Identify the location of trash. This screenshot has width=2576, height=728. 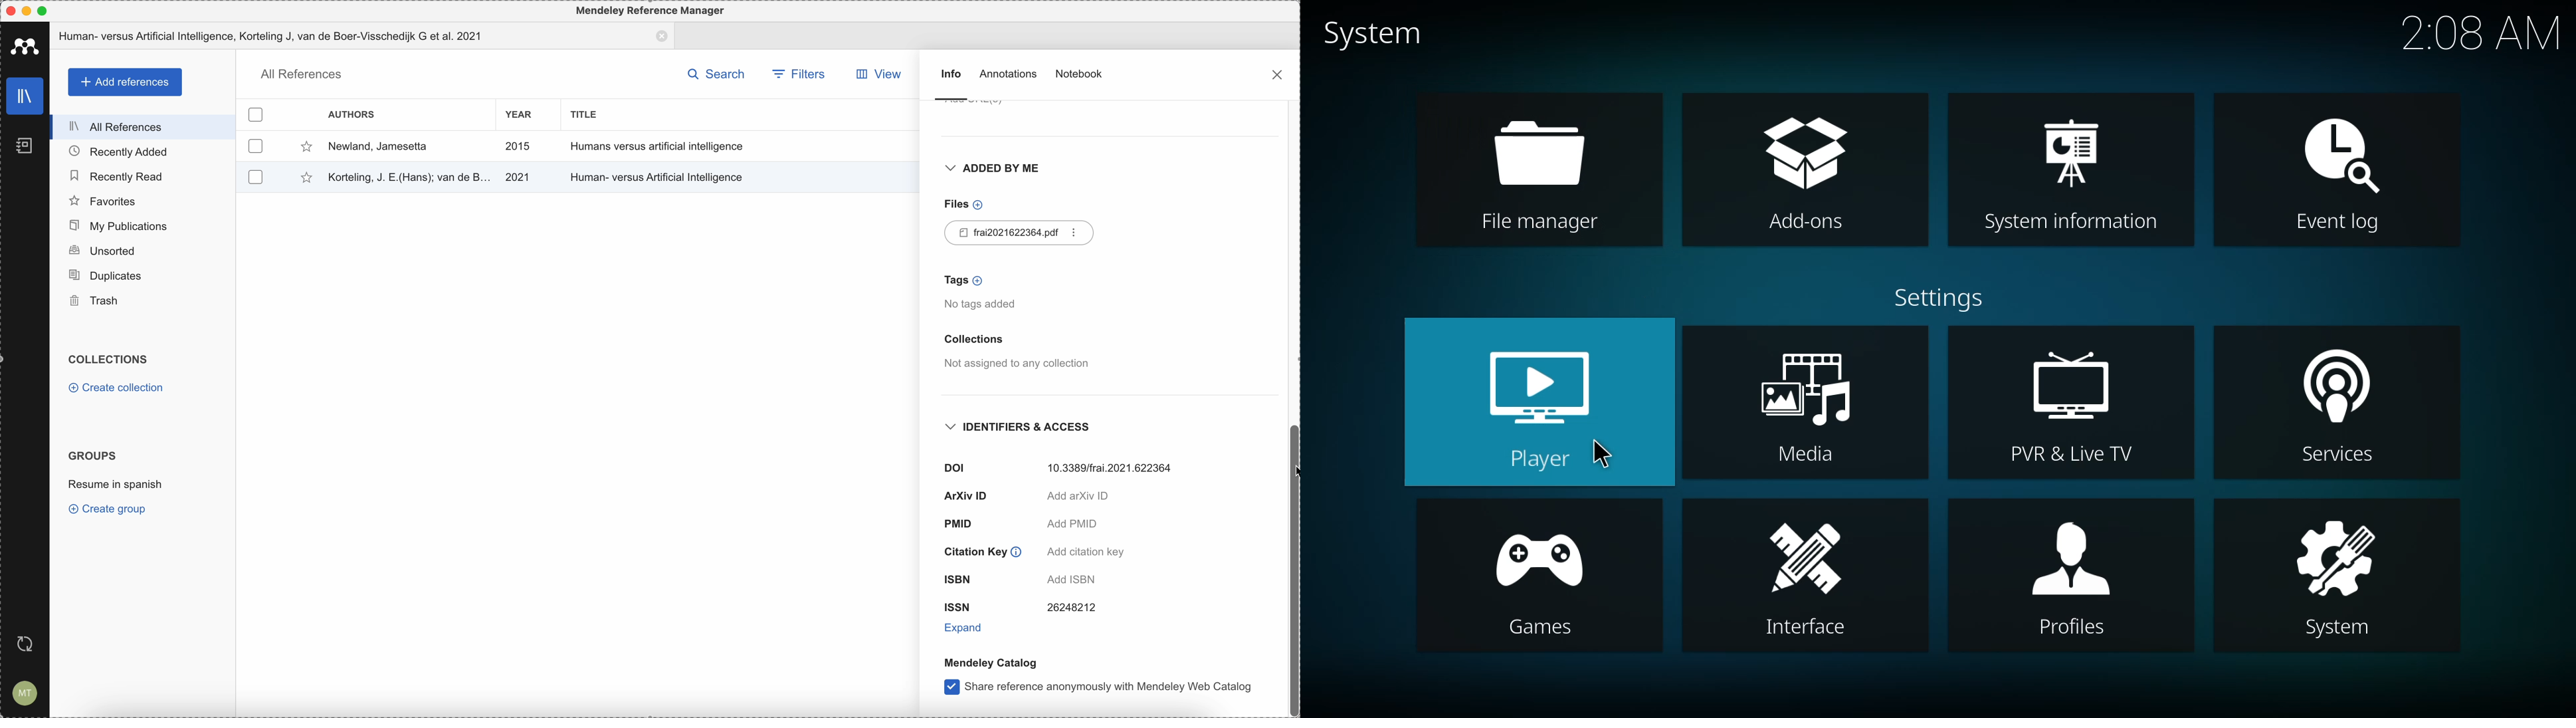
(142, 302).